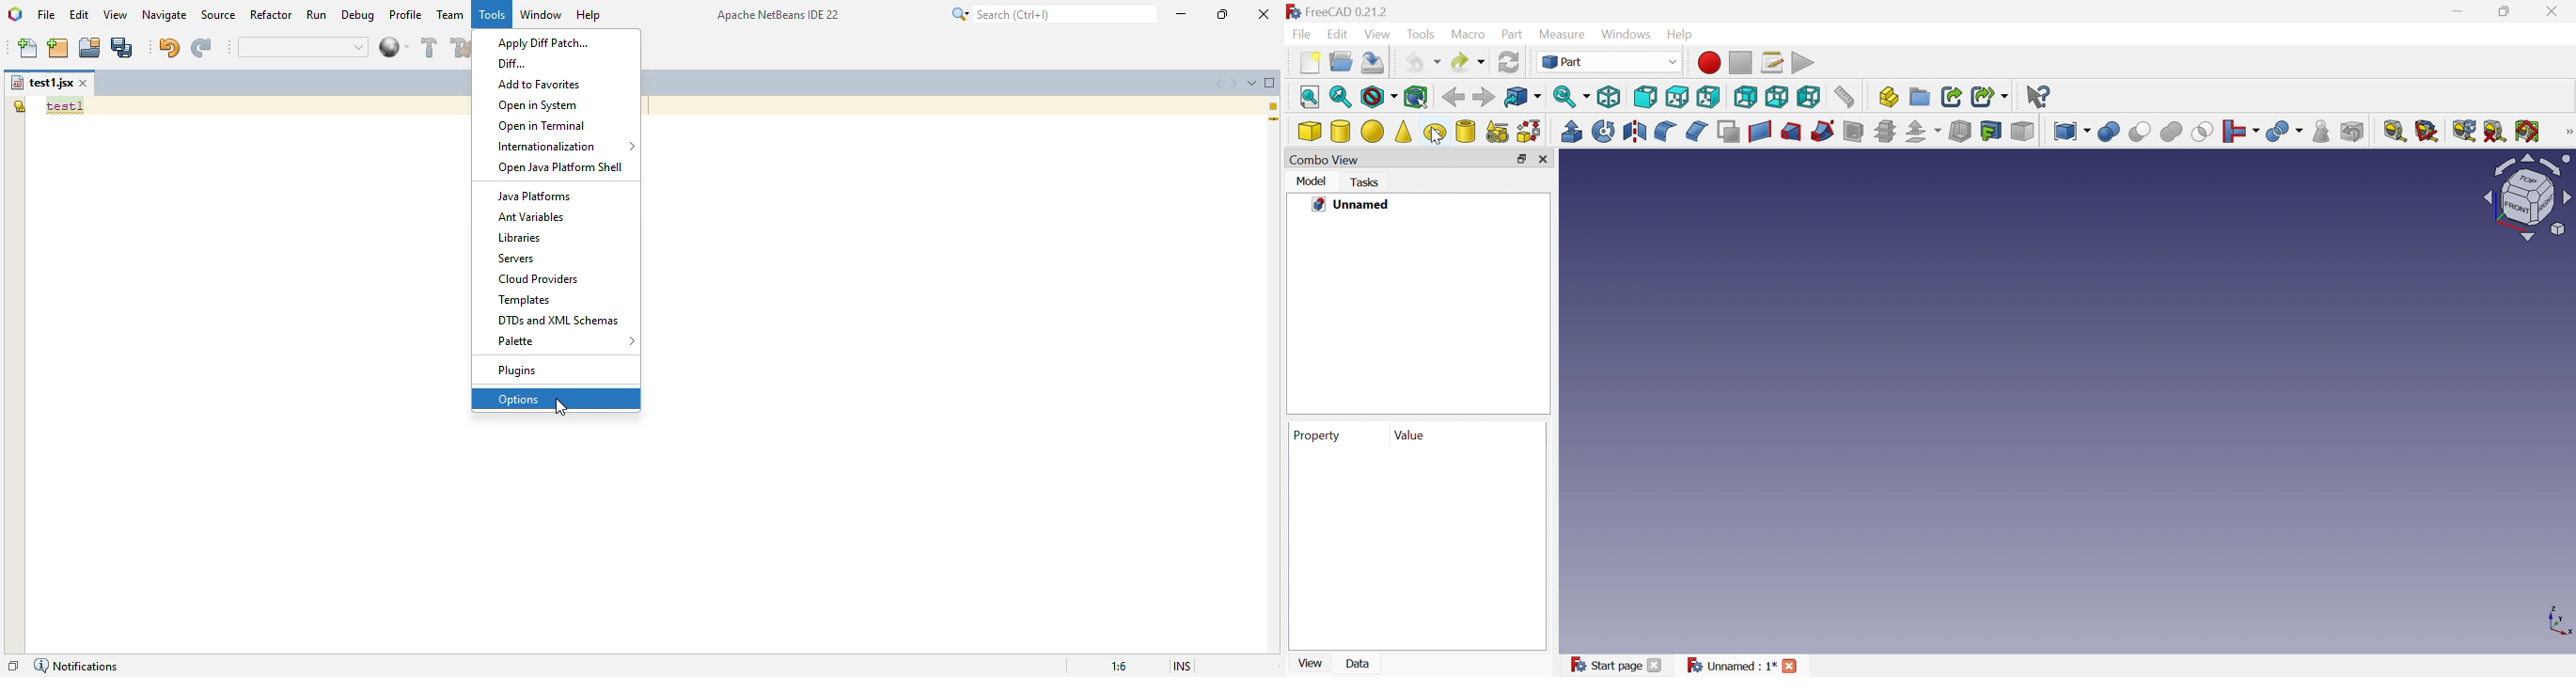 The height and width of the screenshot is (700, 2576). I want to click on libraries, so click(521, 237).